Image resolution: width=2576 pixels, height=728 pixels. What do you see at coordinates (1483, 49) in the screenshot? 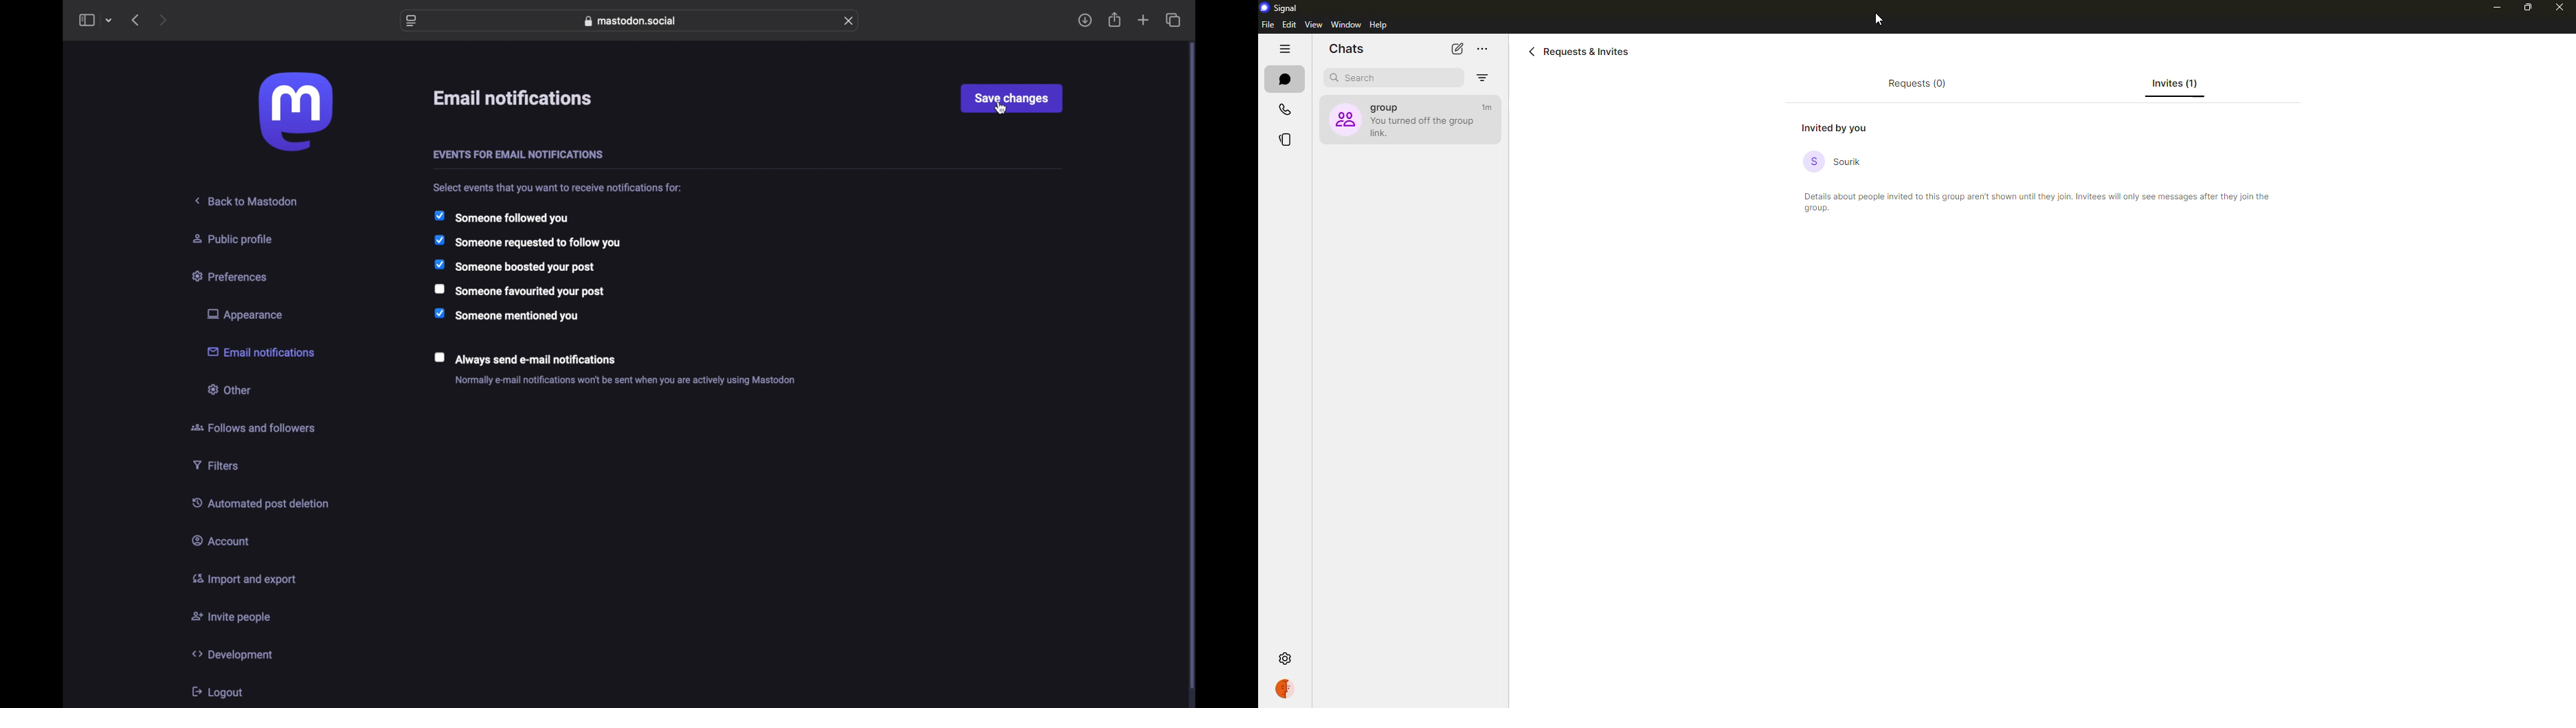
I see `more` at bounding box center [1483, 49].